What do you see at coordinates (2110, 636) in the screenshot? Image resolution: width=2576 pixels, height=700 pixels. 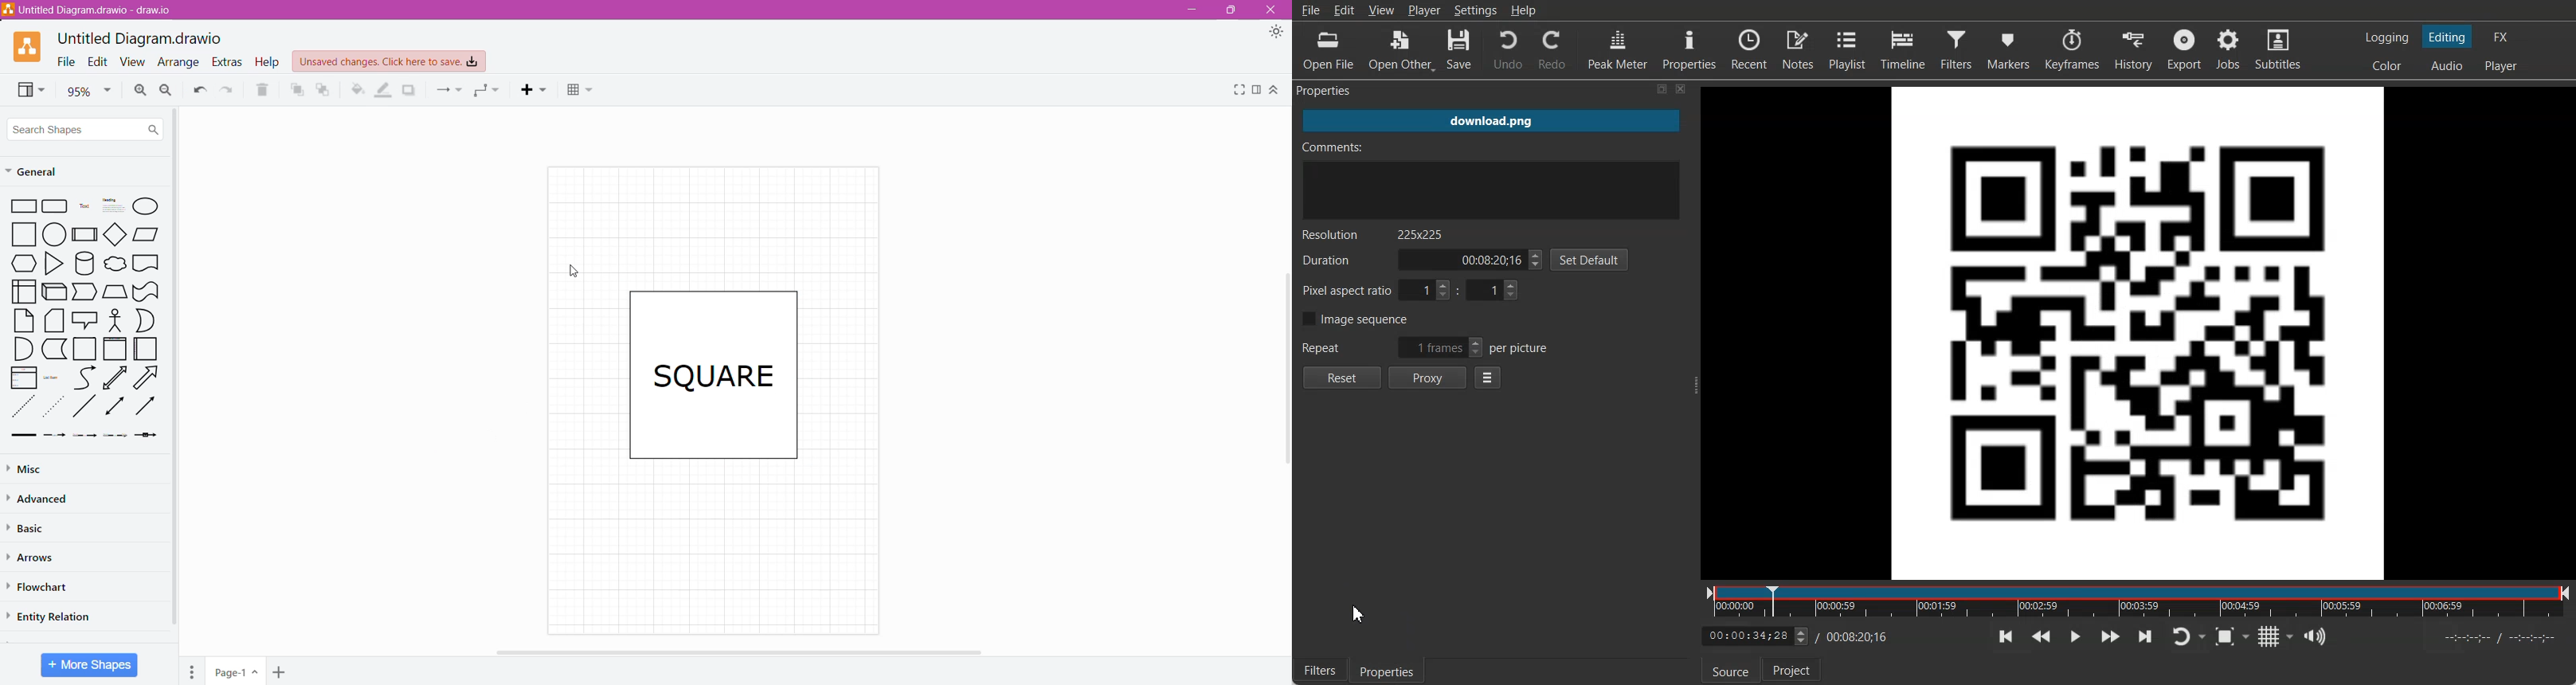 I see `Play quickly forward` at bounding box center [2110, 636].